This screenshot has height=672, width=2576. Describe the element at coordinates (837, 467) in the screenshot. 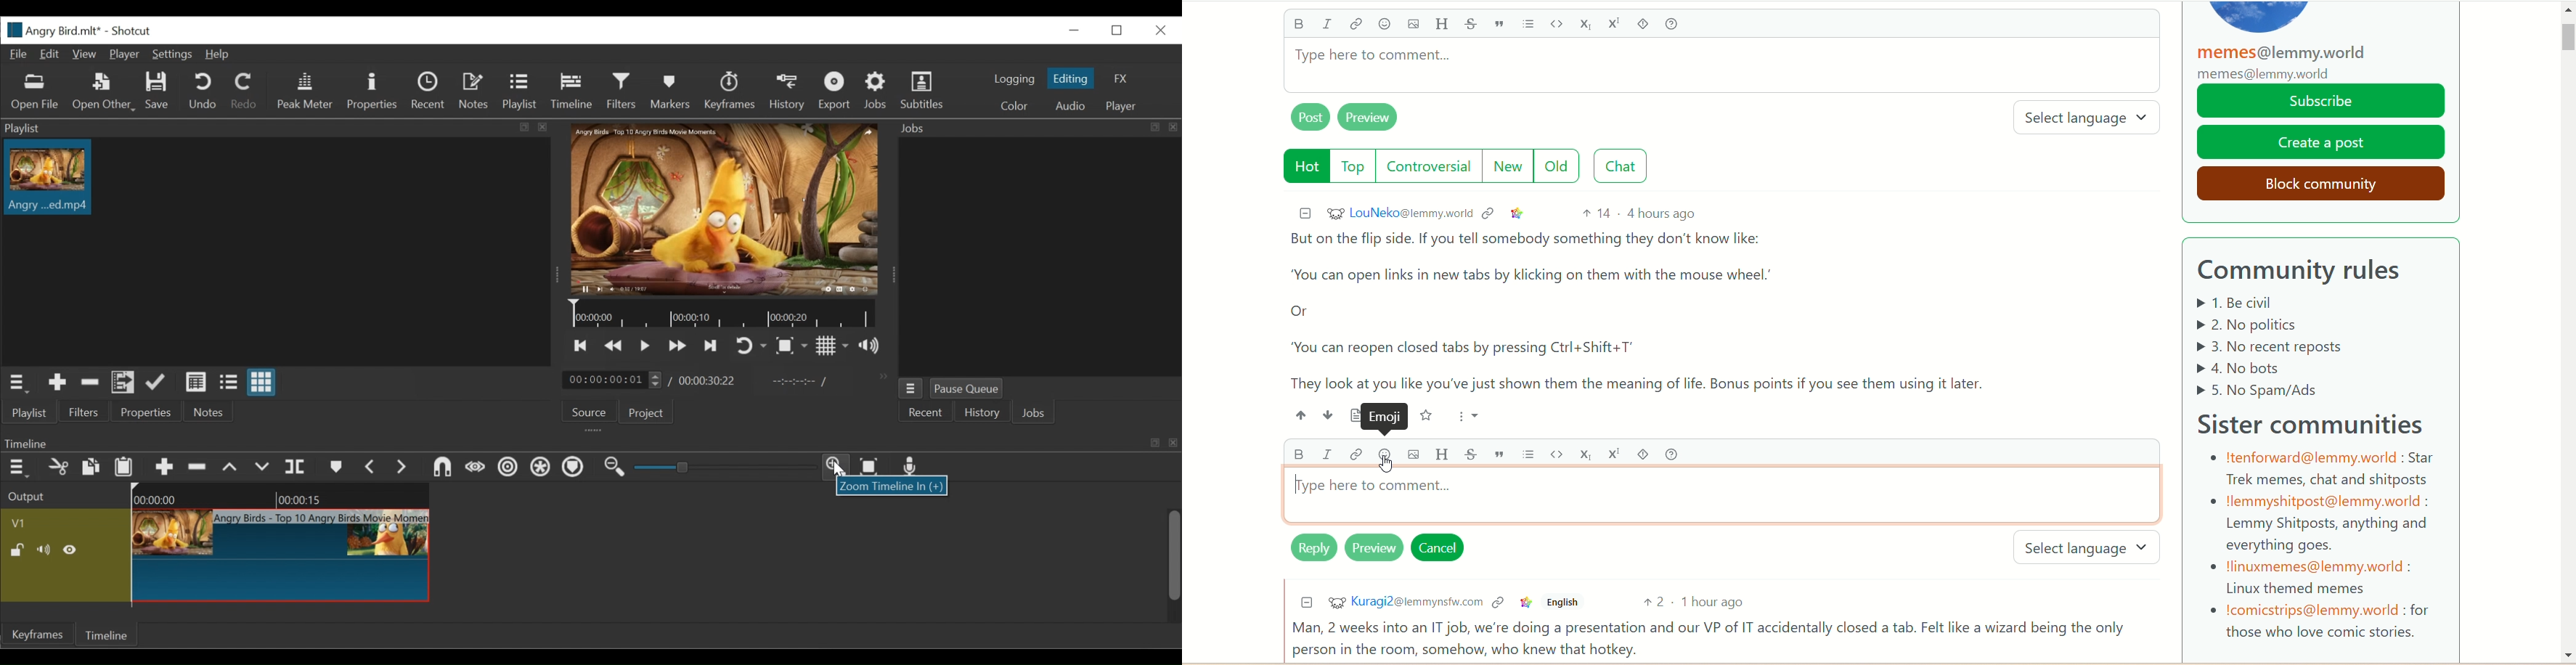

I see `Zoom timeline in` at that location.